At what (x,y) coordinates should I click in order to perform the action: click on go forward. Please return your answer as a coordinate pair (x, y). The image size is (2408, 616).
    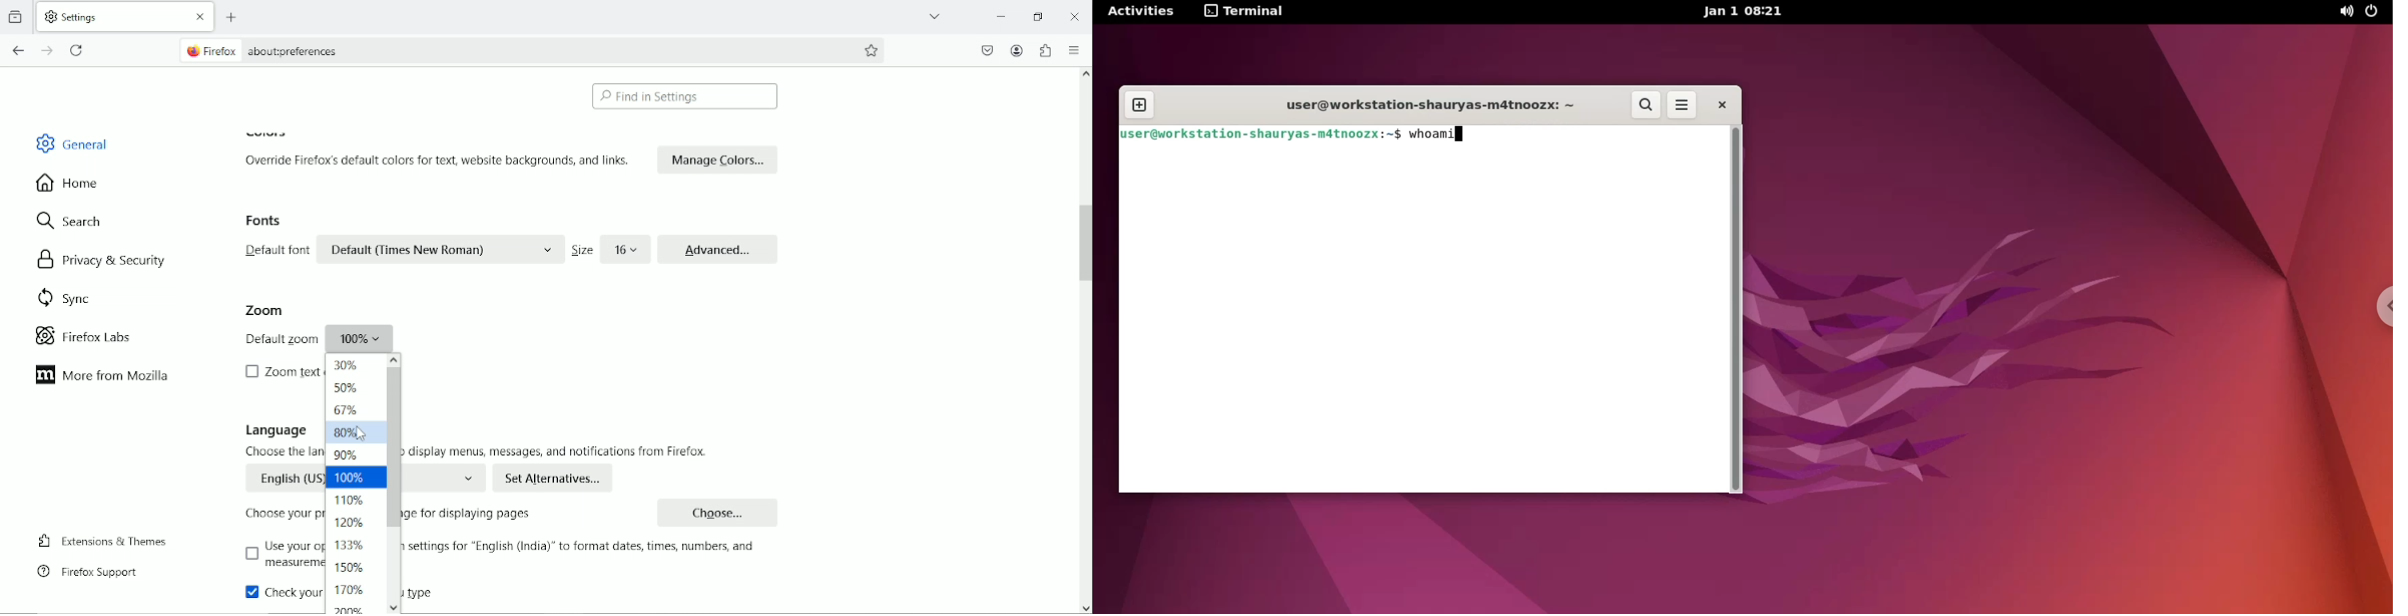
    Looking at the image, I should click on (47, 51).